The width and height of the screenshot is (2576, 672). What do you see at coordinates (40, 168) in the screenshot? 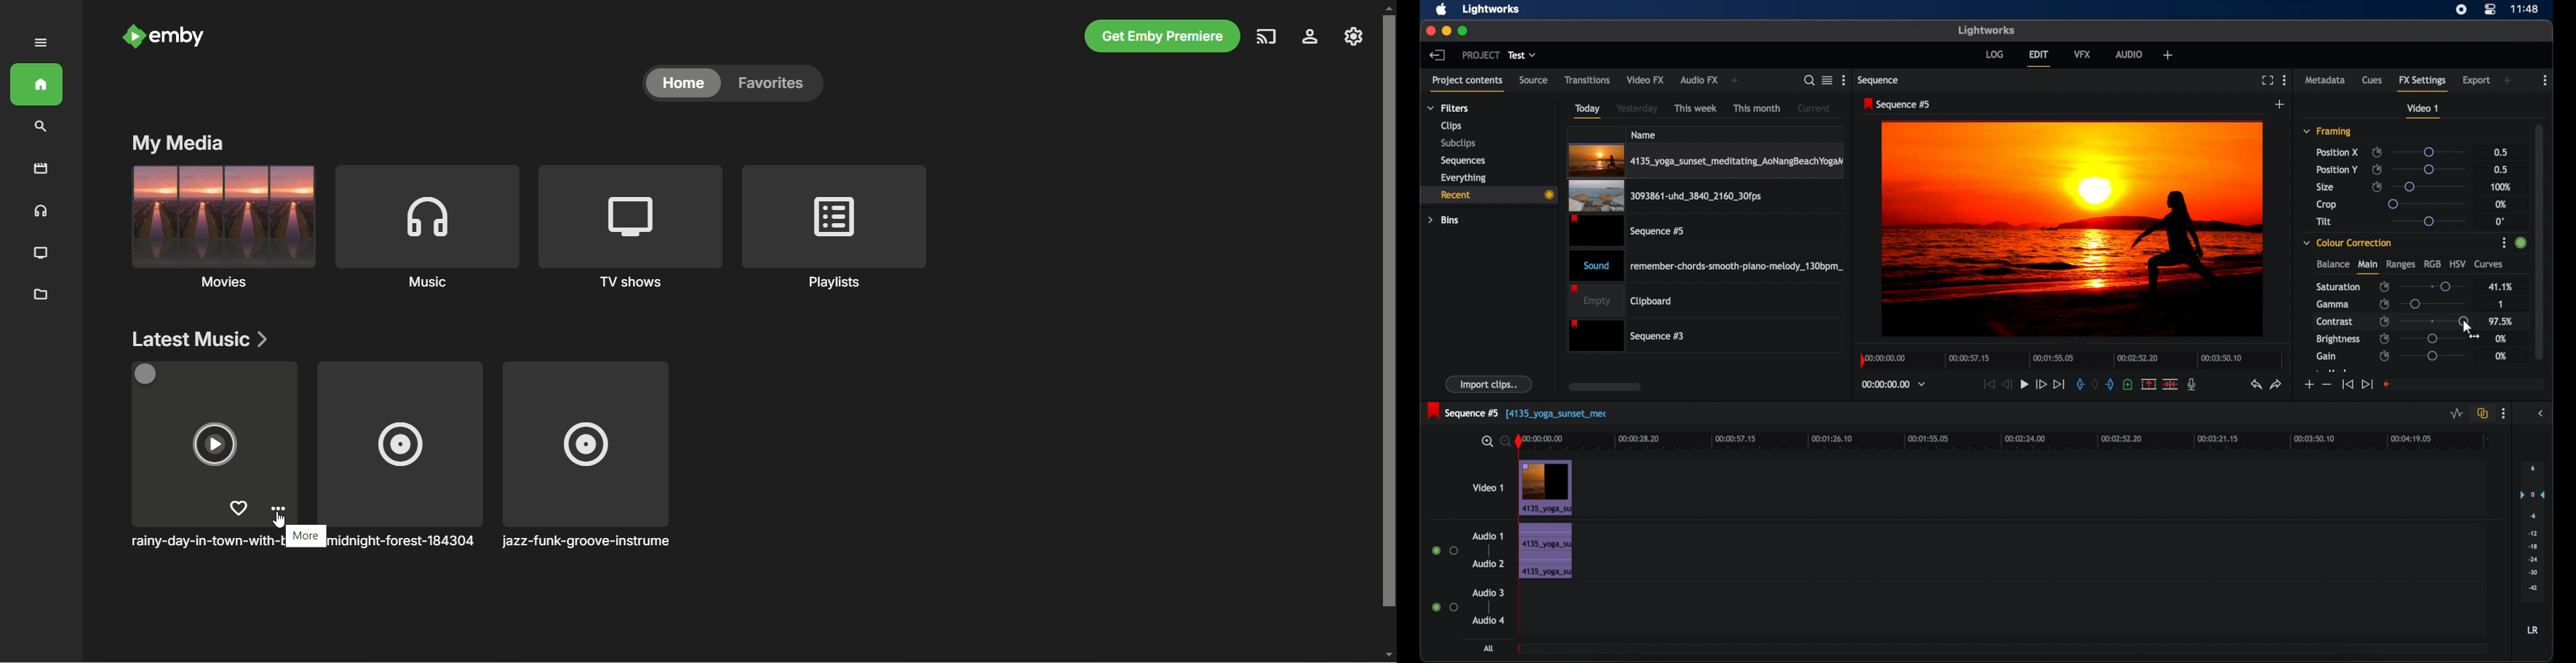
I see `movies` at bounding box center [40, 168].